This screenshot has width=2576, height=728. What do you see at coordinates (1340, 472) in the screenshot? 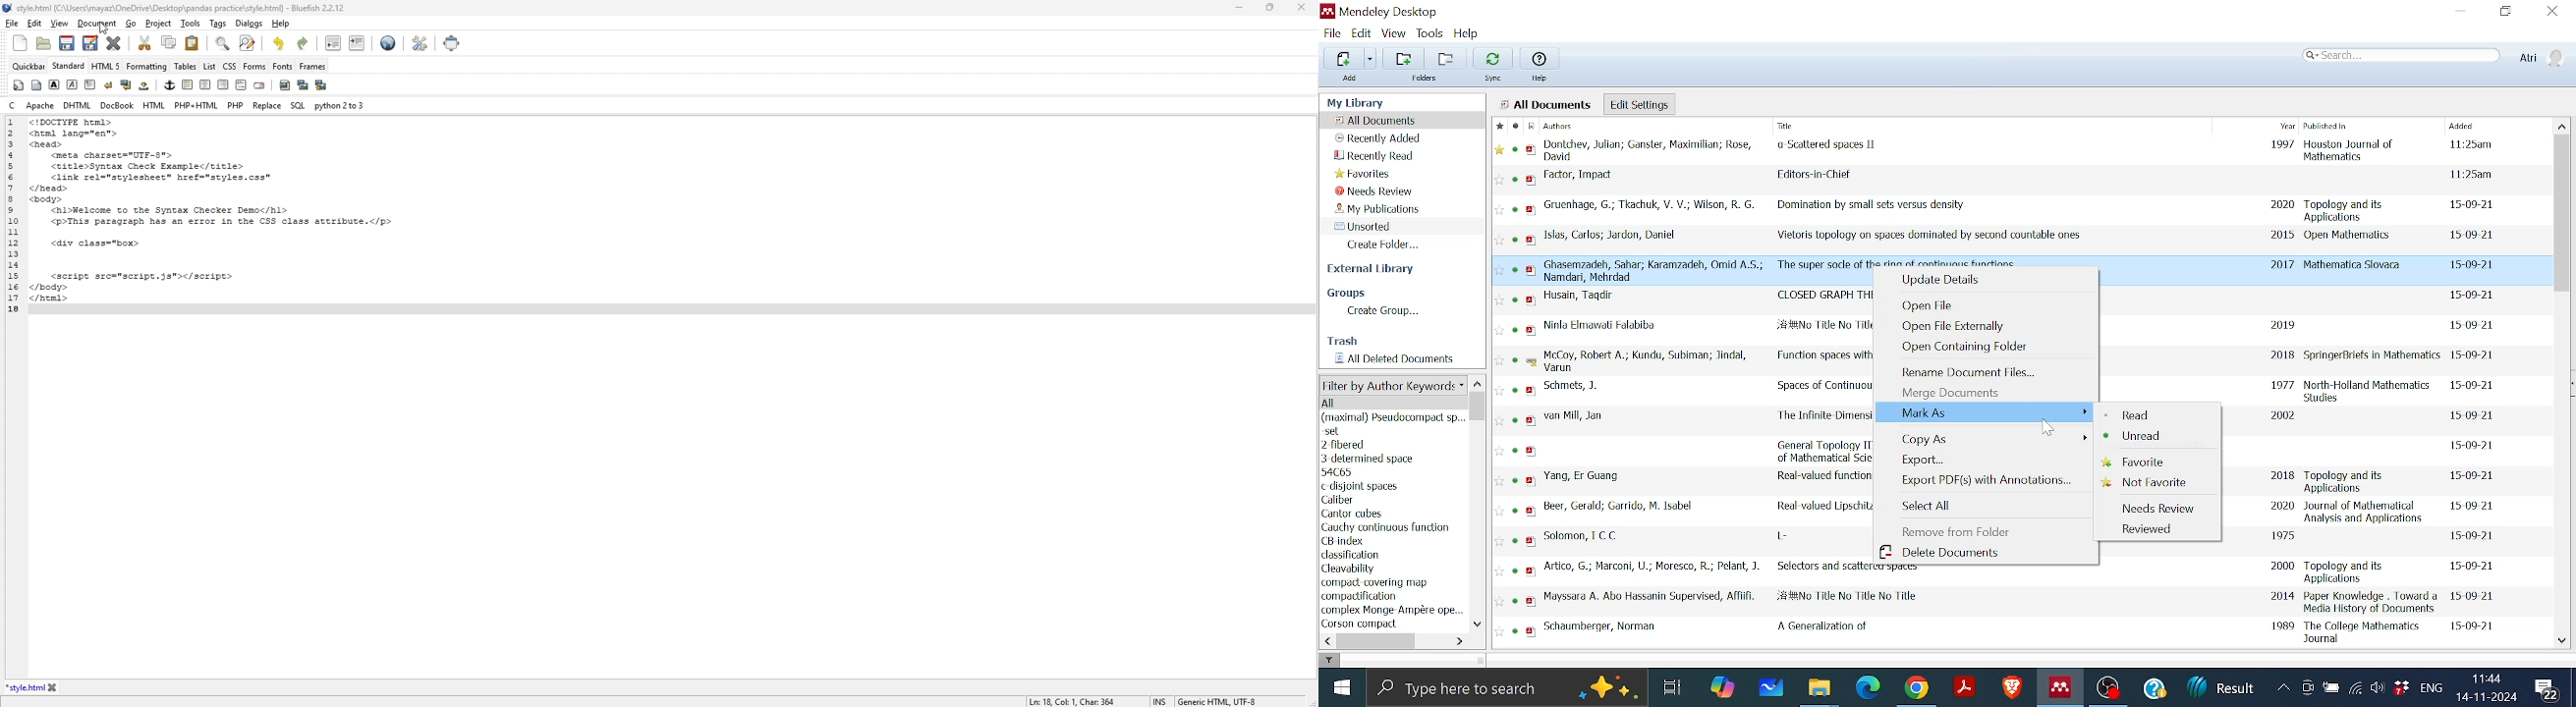
I see `54C65` at bounding box center [1340, 472].